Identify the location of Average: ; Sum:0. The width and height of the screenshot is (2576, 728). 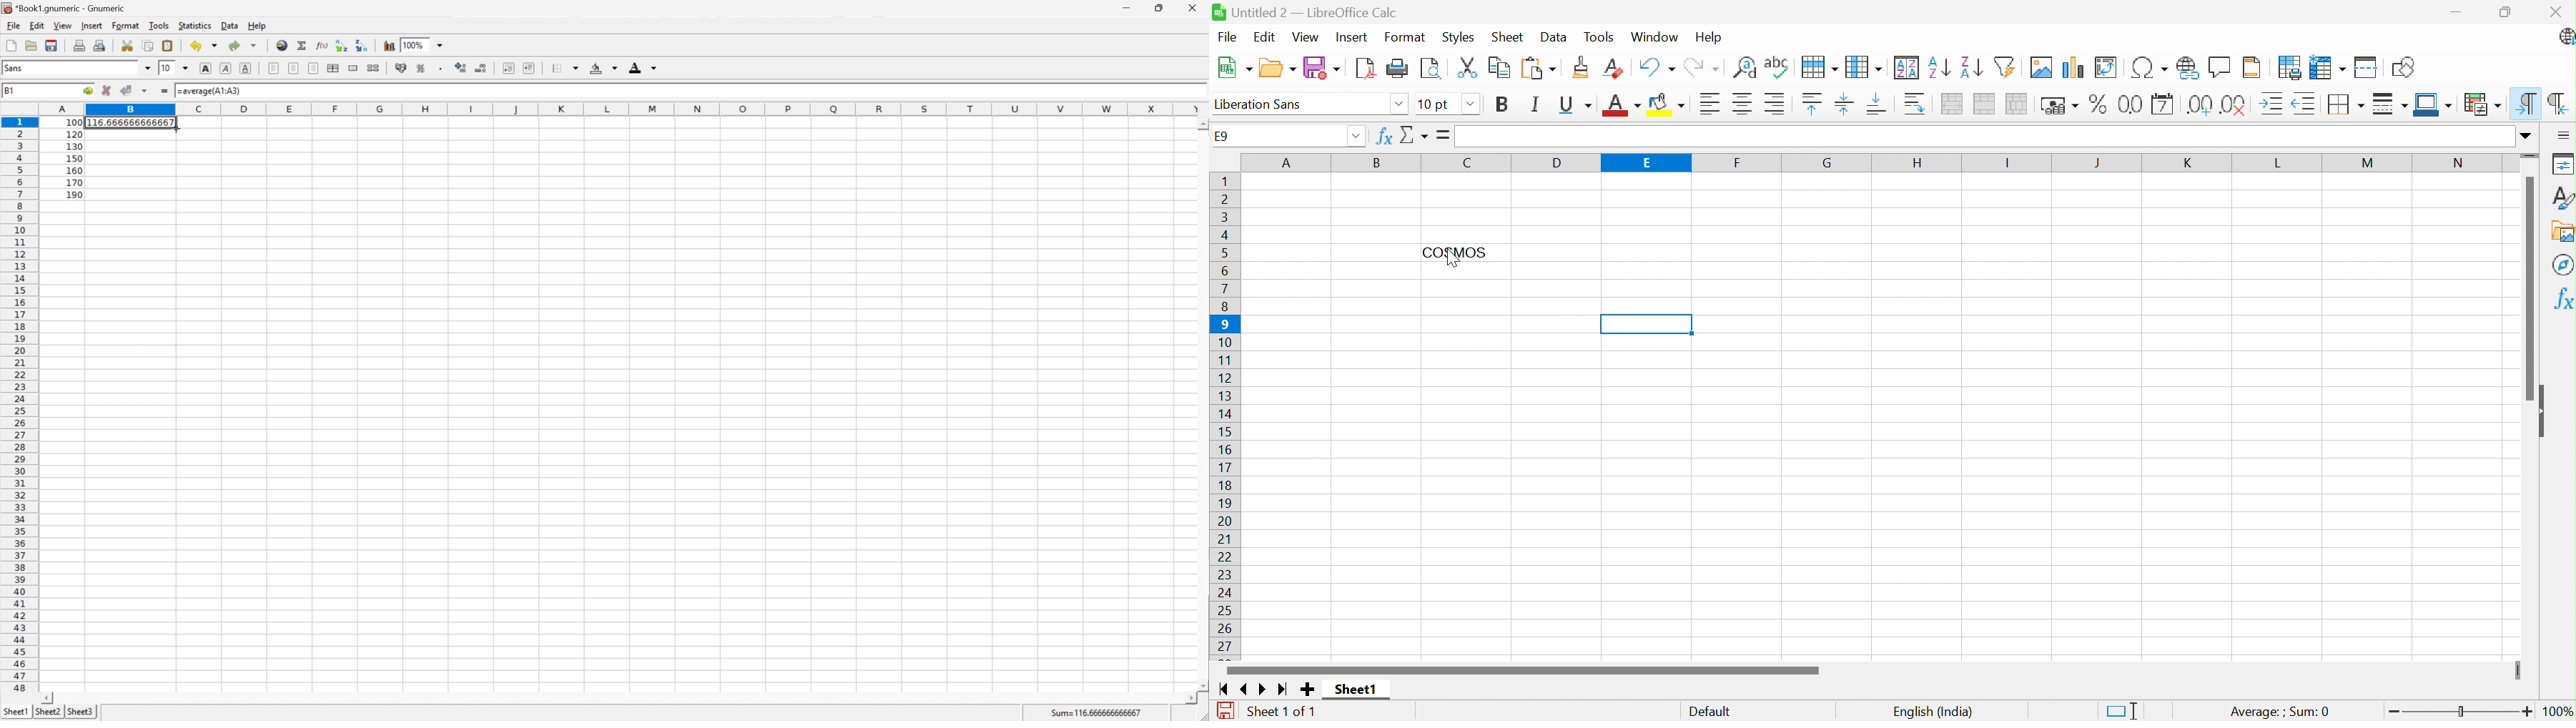
(2278, 712).